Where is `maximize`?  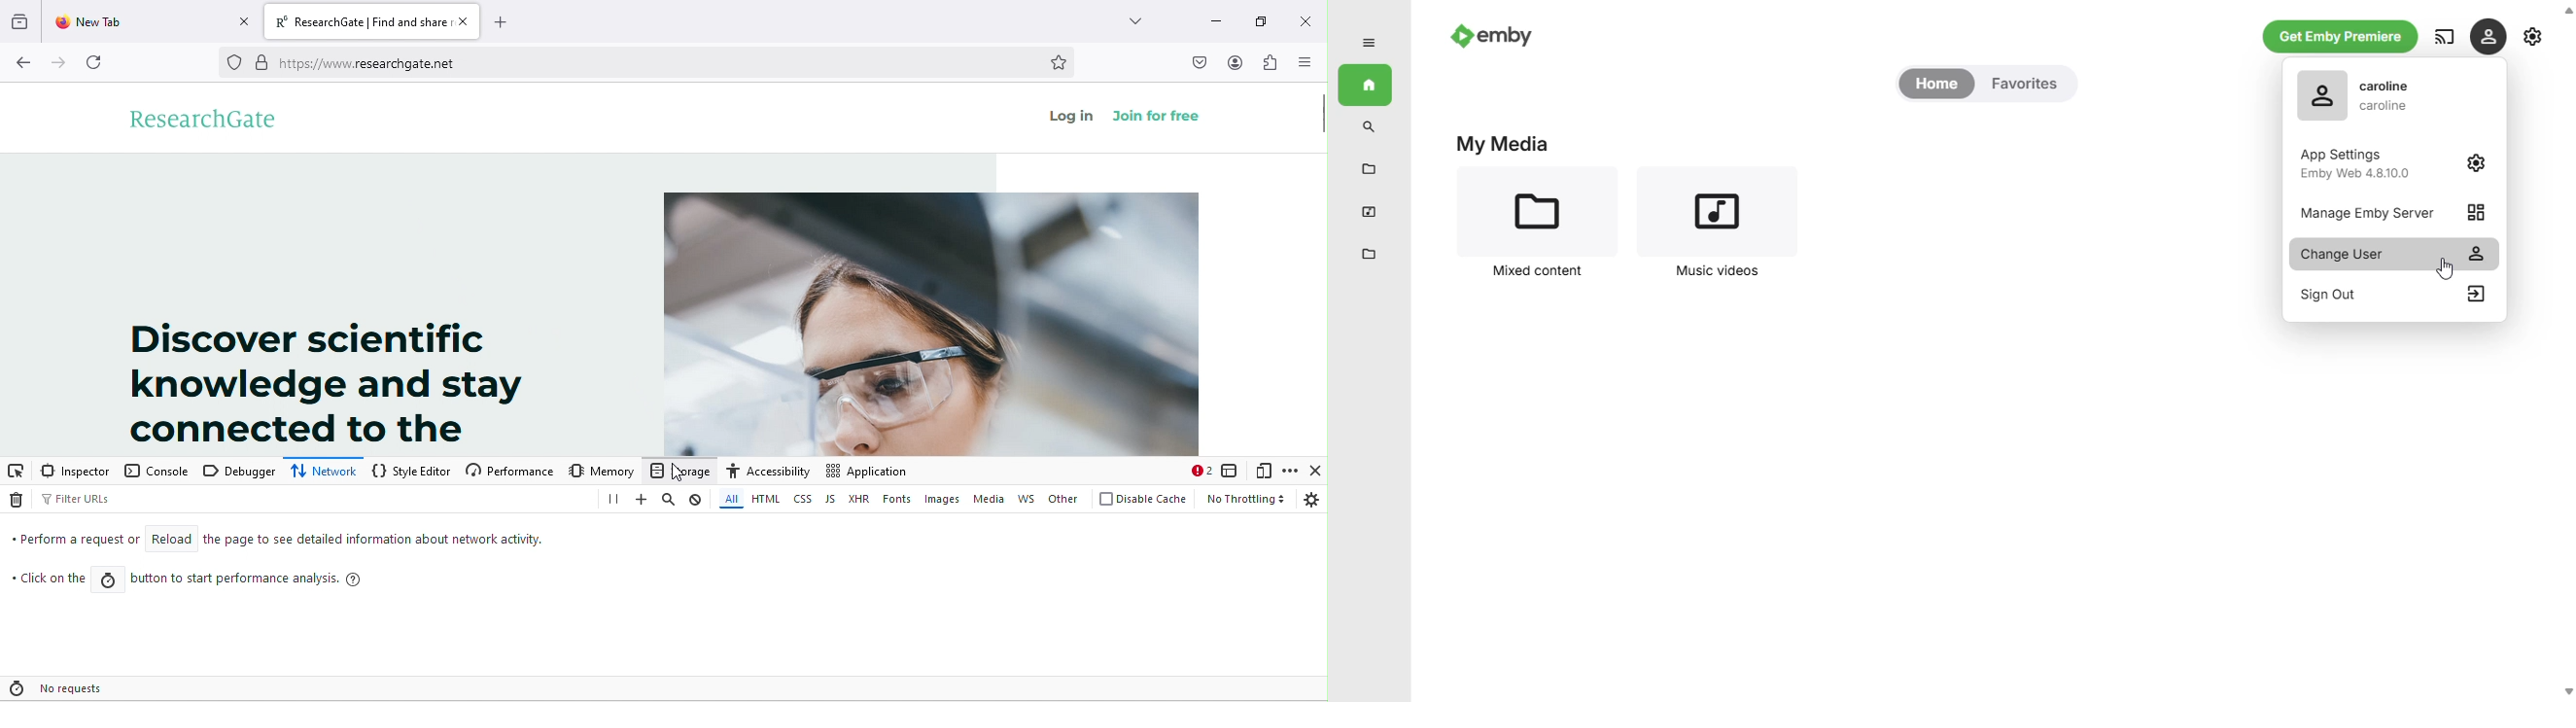 maximize is located at coordinates (1259, 18).